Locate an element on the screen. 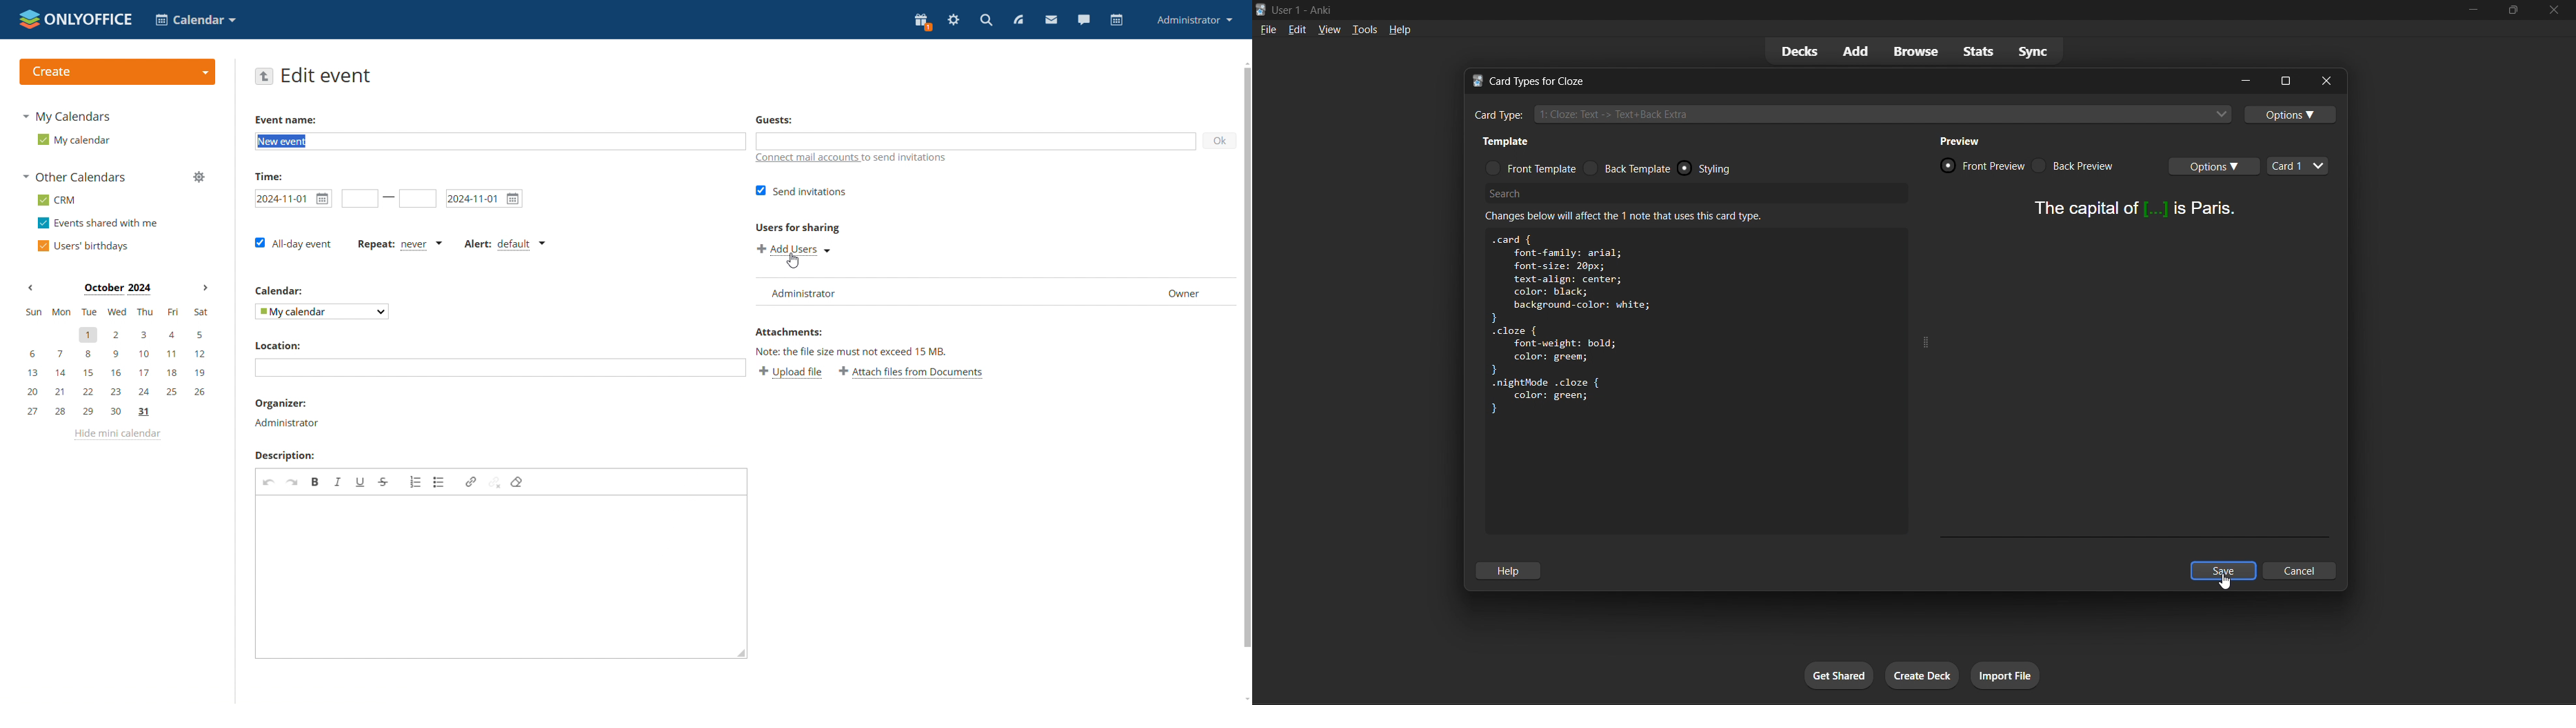 The width and height of the screenshot is (2576, 728). get shared is located at coordinates (1841, 675).